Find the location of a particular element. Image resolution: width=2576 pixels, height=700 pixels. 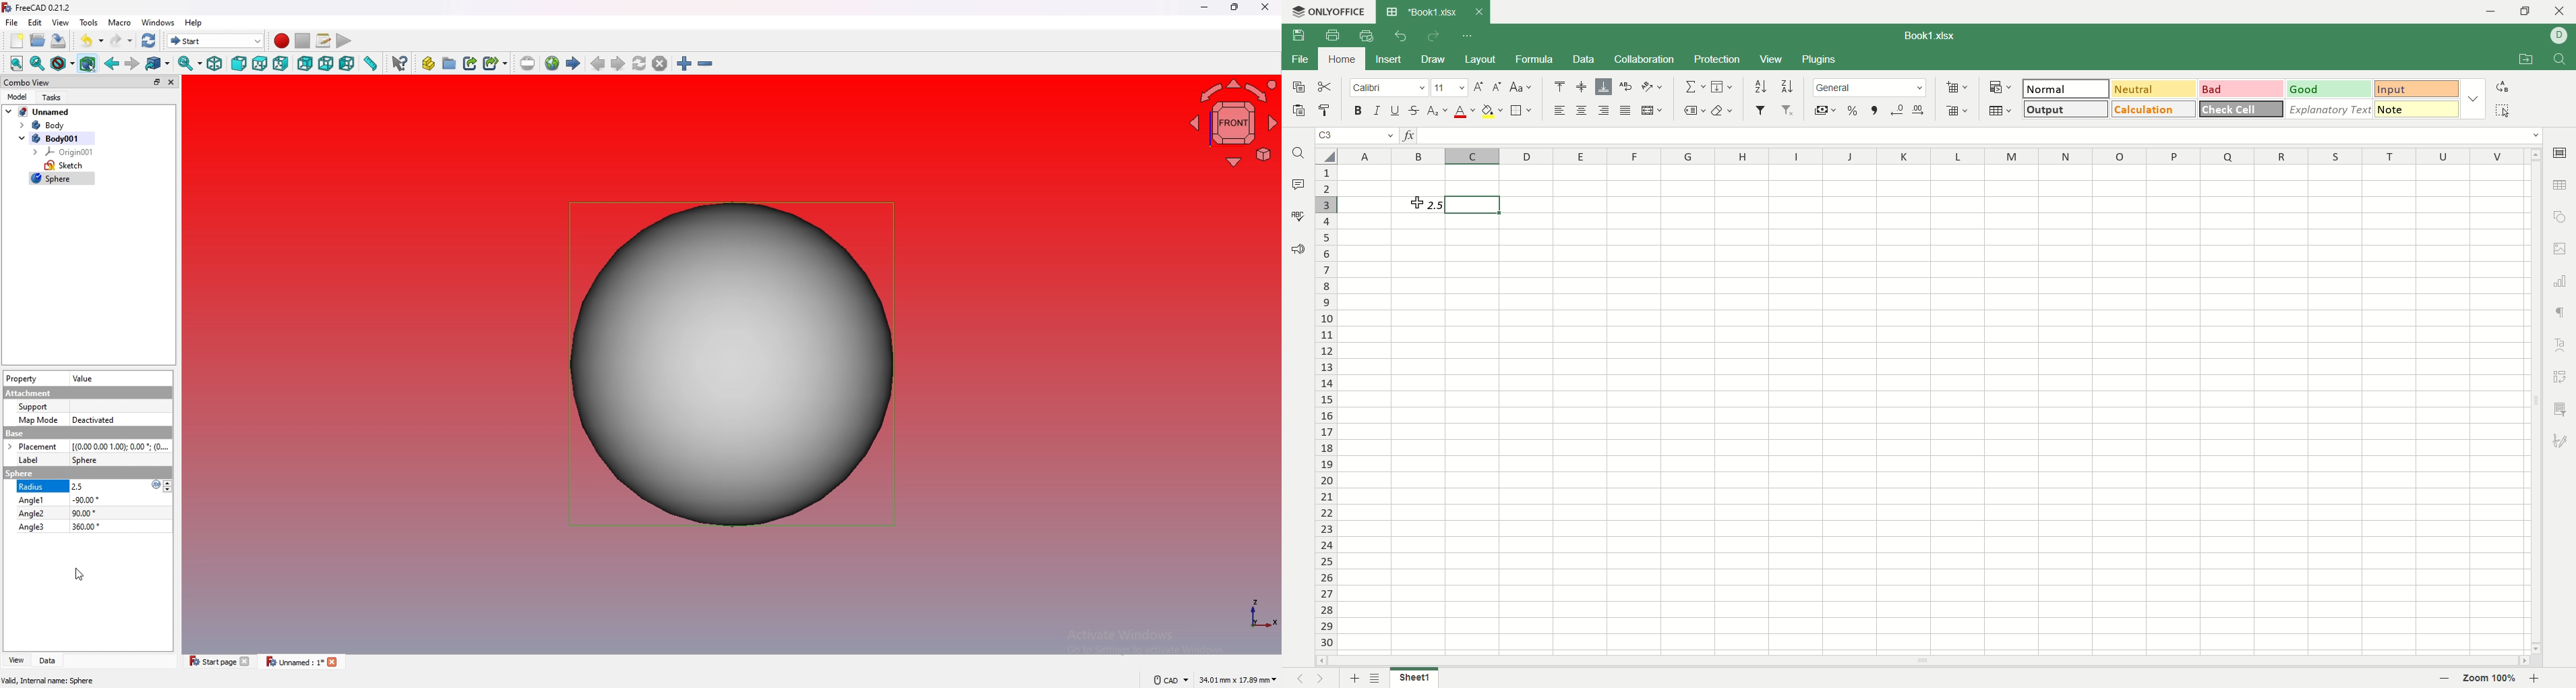

font name is located at coordinates (1391, 87).